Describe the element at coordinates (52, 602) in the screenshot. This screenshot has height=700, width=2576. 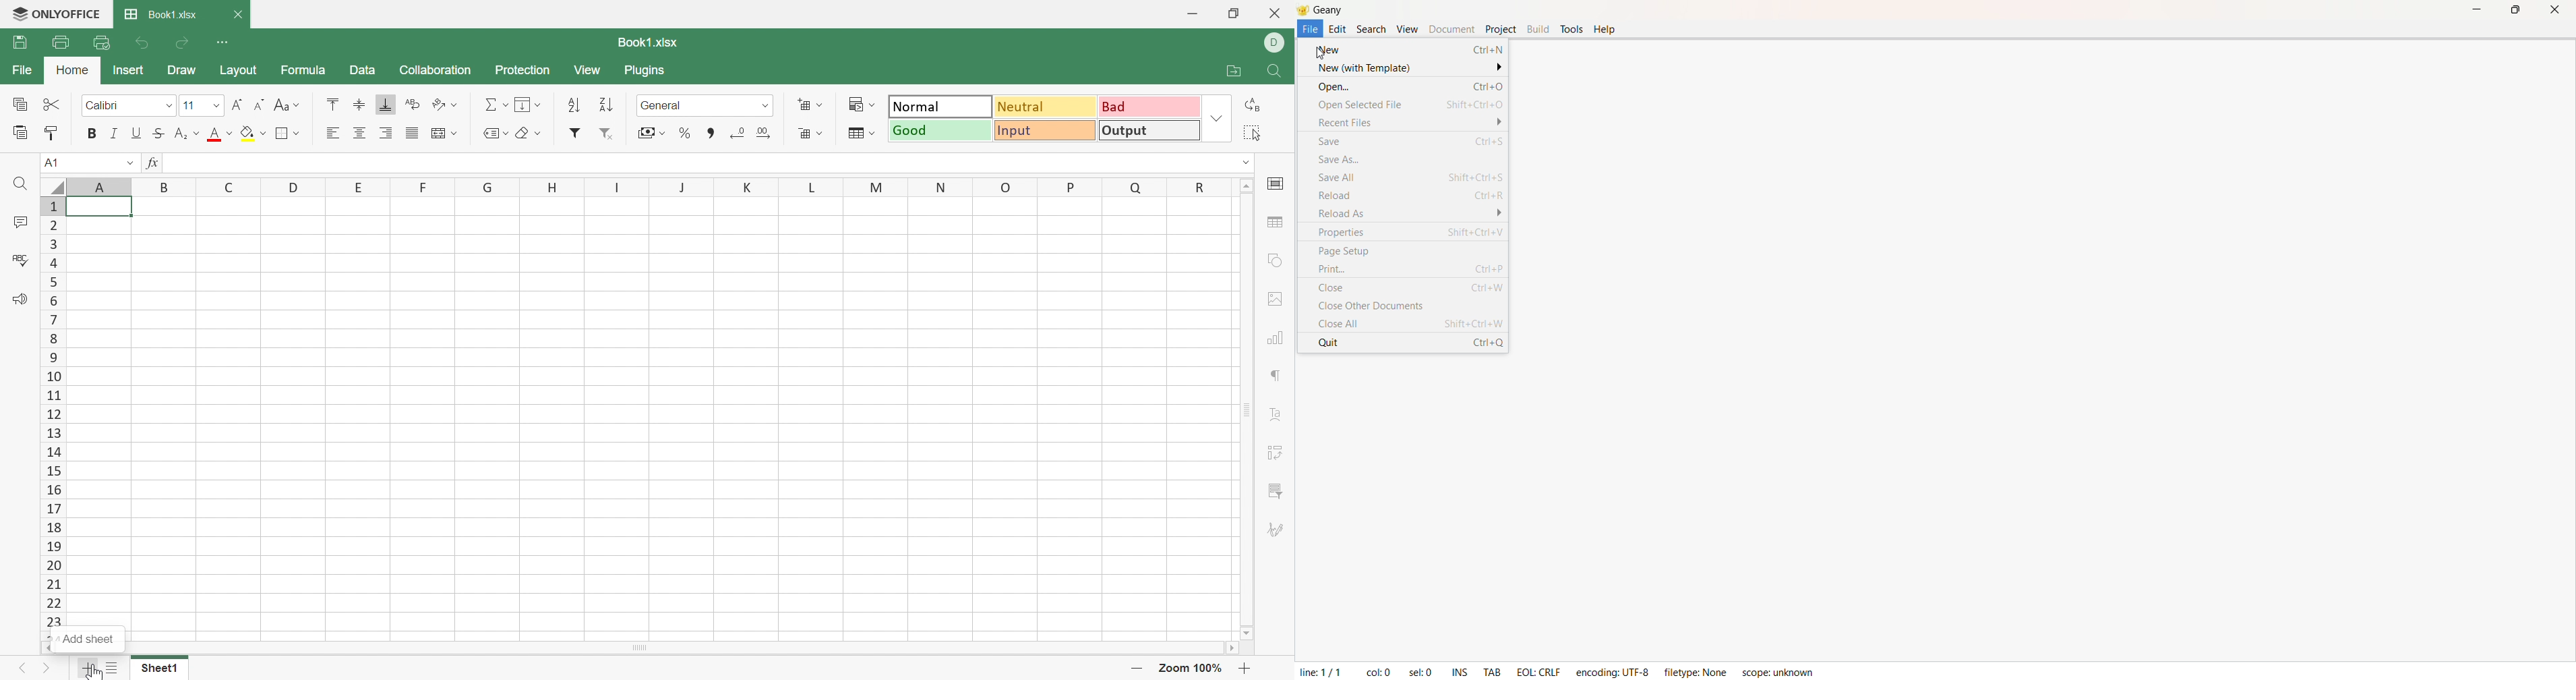
I see `22` at that location.